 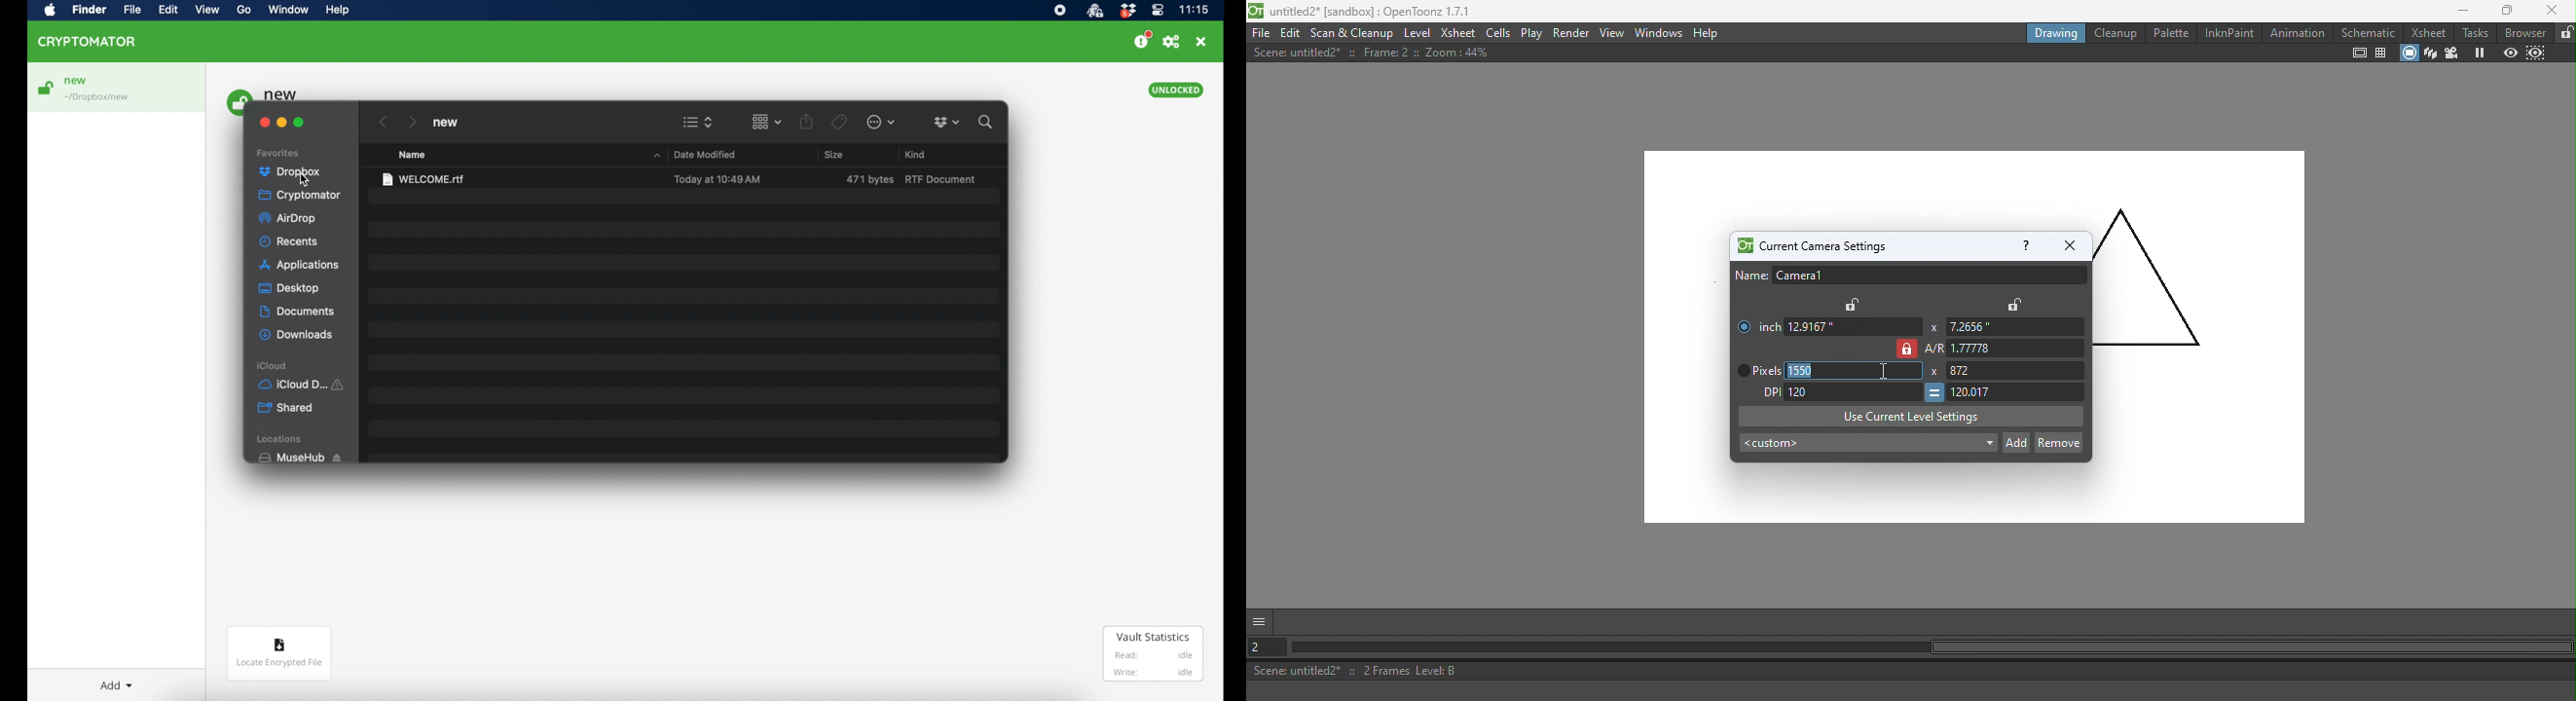 What do you see at coordinates (1194, 9) in the screenshot?
I see `time` at bounding box center [1194, 9].